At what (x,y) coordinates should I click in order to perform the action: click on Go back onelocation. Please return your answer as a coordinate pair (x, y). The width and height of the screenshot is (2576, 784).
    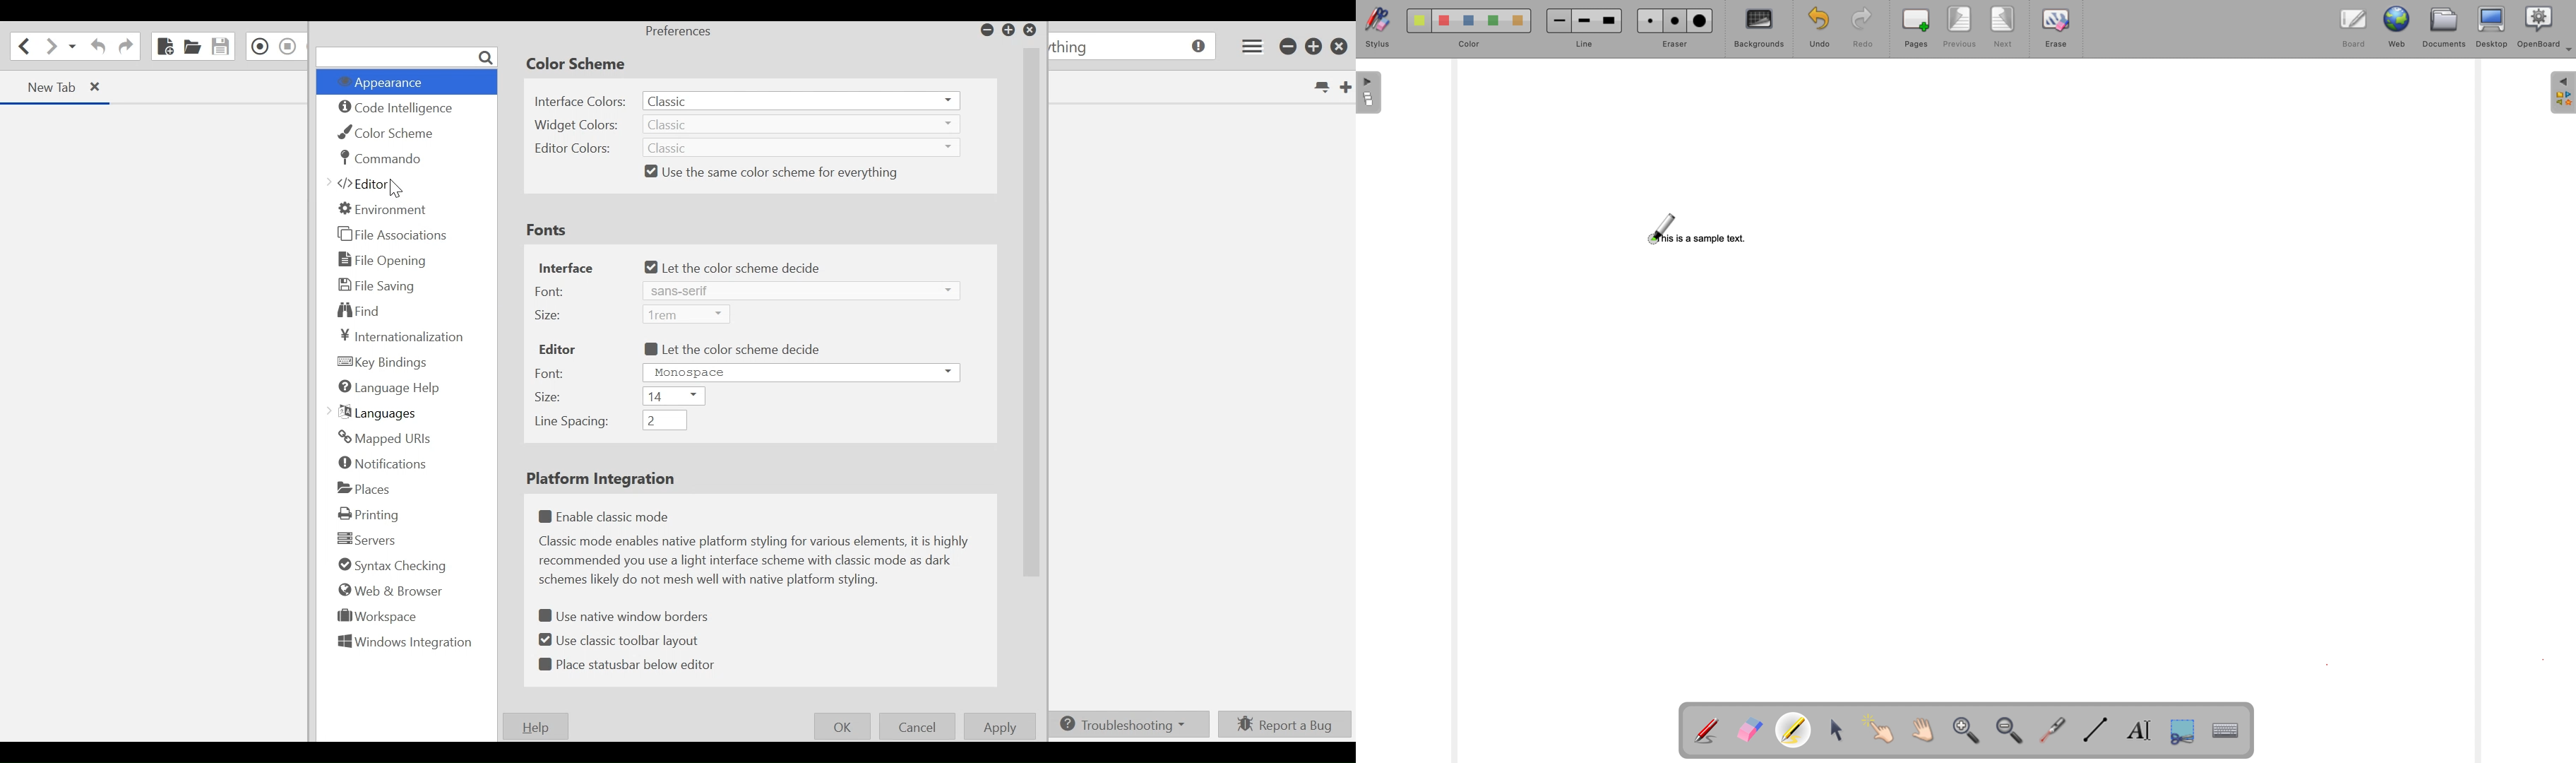
    Looking at the image, I should click on (23, 45).